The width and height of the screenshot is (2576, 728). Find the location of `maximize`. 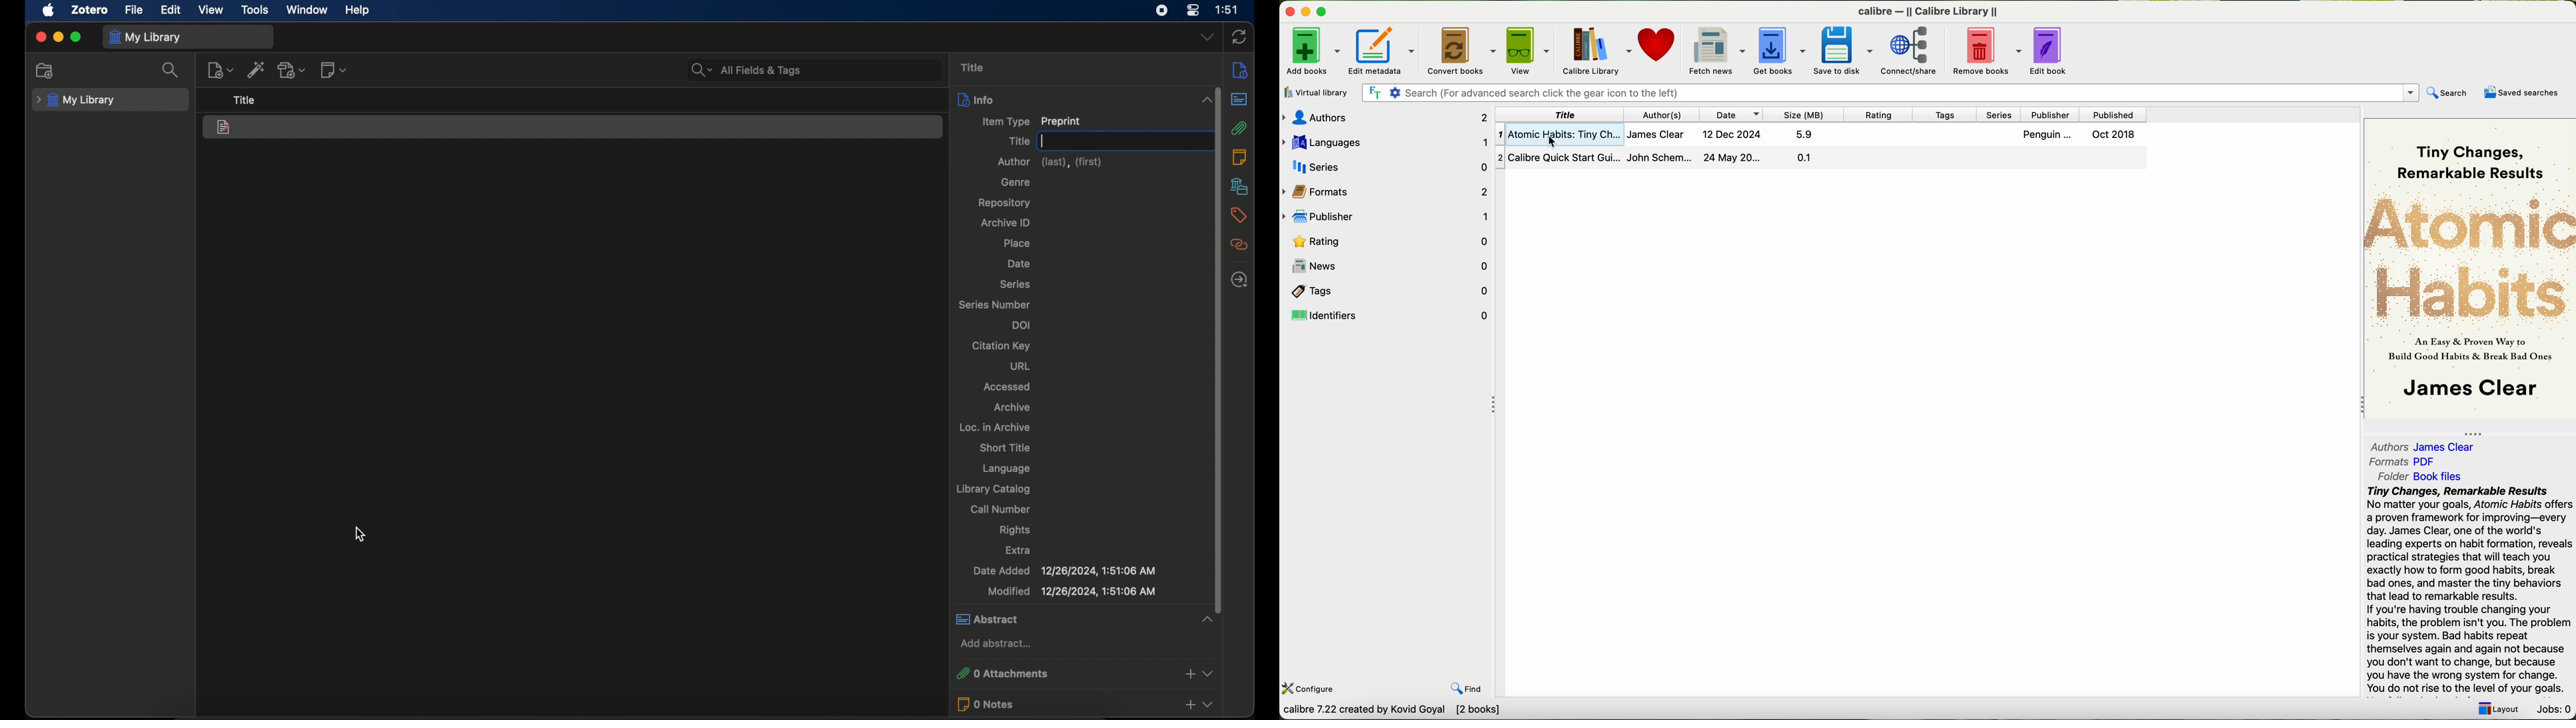

maximize is located at coordinates (76, 38).